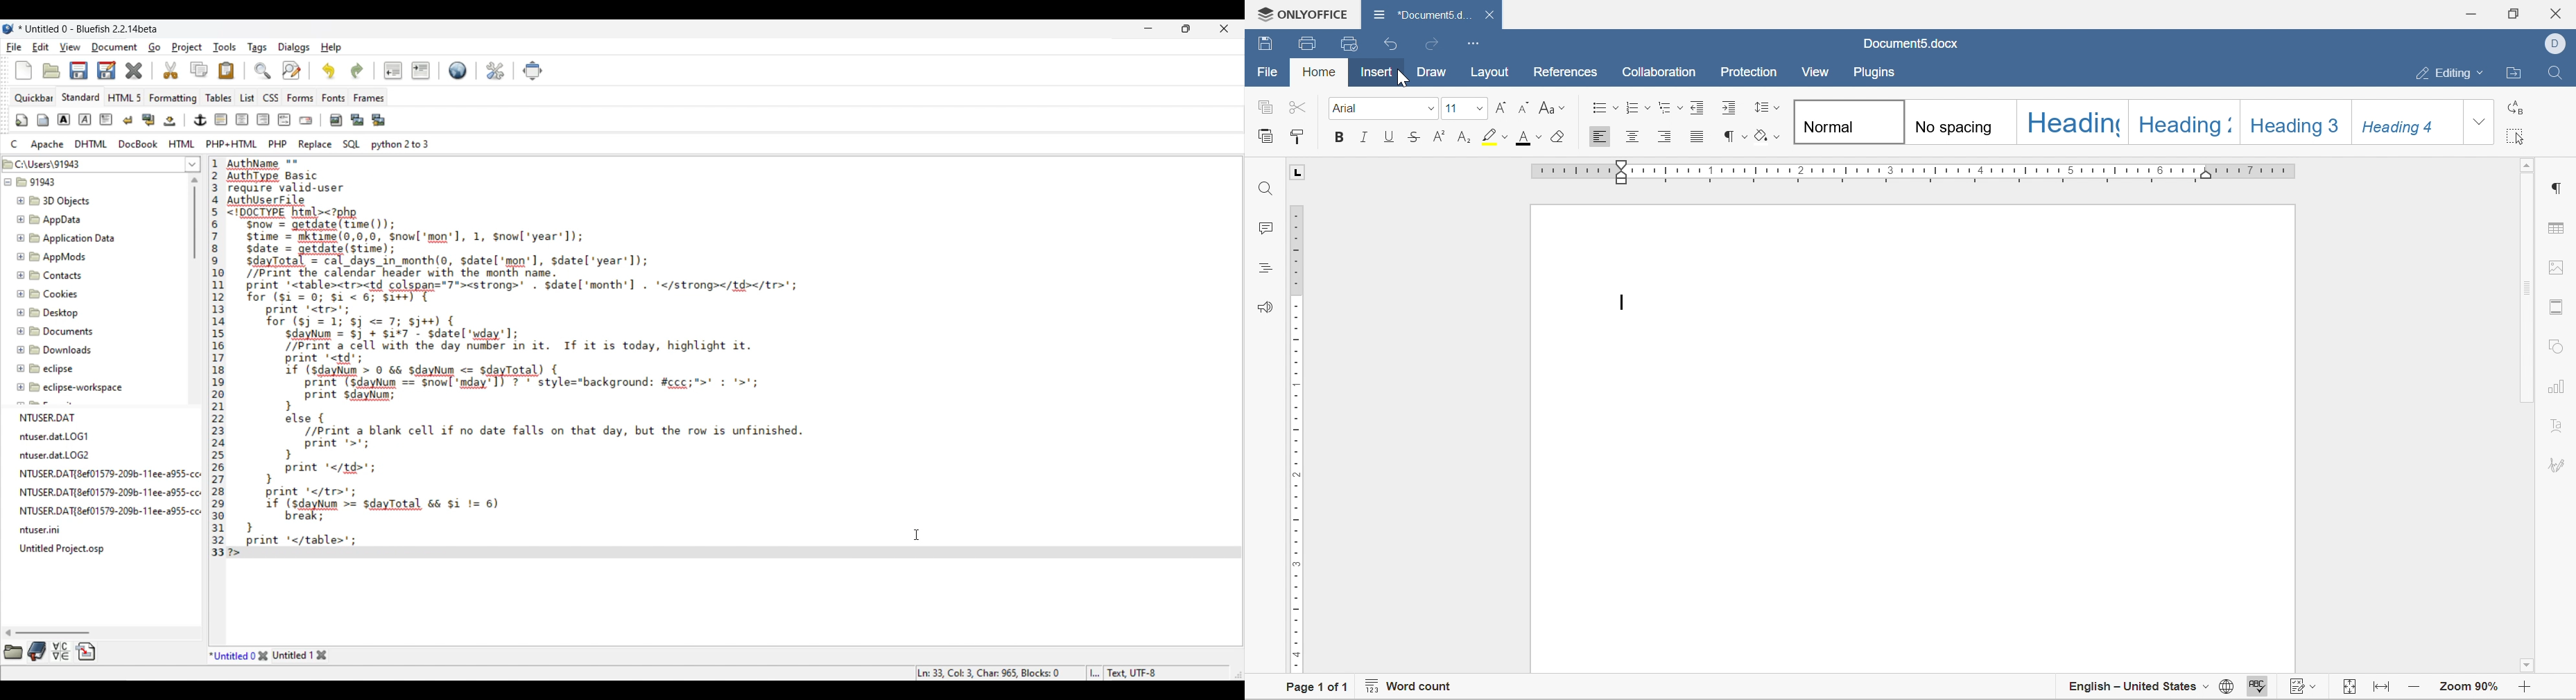 Image resolution: width=2576 pixels, height=700 pixels. Describe the element at coordinates (1266, 306) in the screenshot. I see `feedback and support` at that location.